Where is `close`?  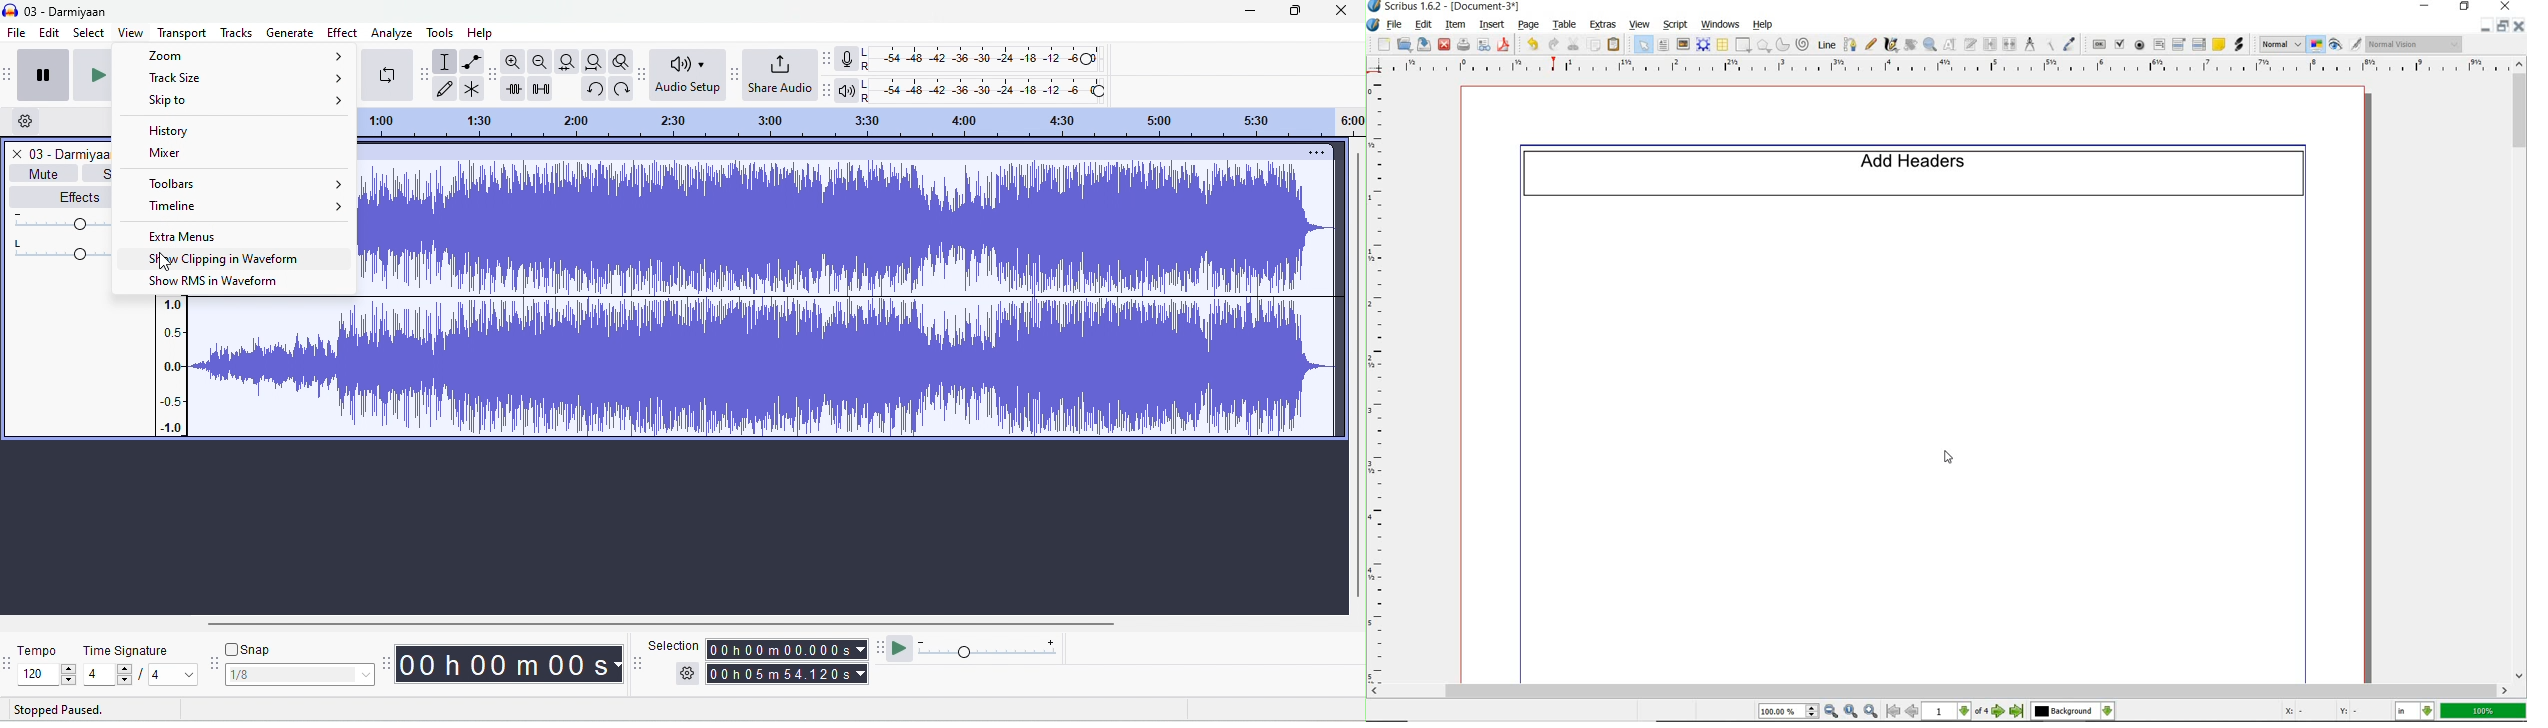 close is located at coordinates (1445, 46).